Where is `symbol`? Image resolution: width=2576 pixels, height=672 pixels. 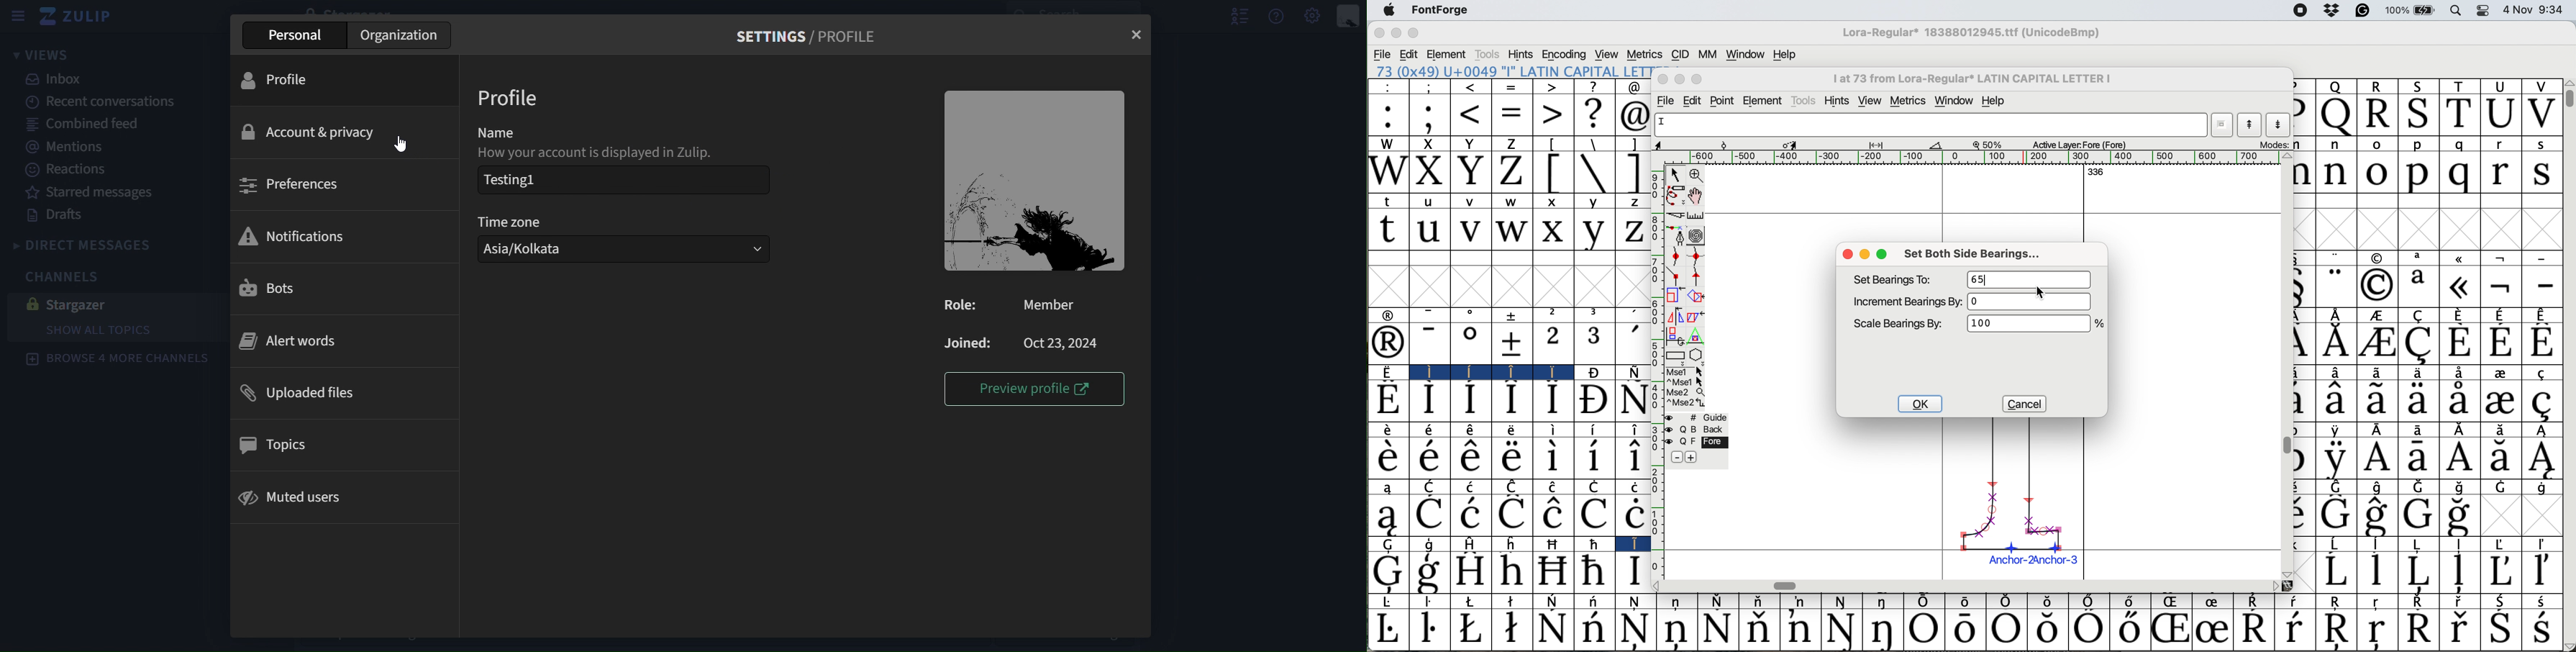
symbol is located at coordinates (1390, 314).